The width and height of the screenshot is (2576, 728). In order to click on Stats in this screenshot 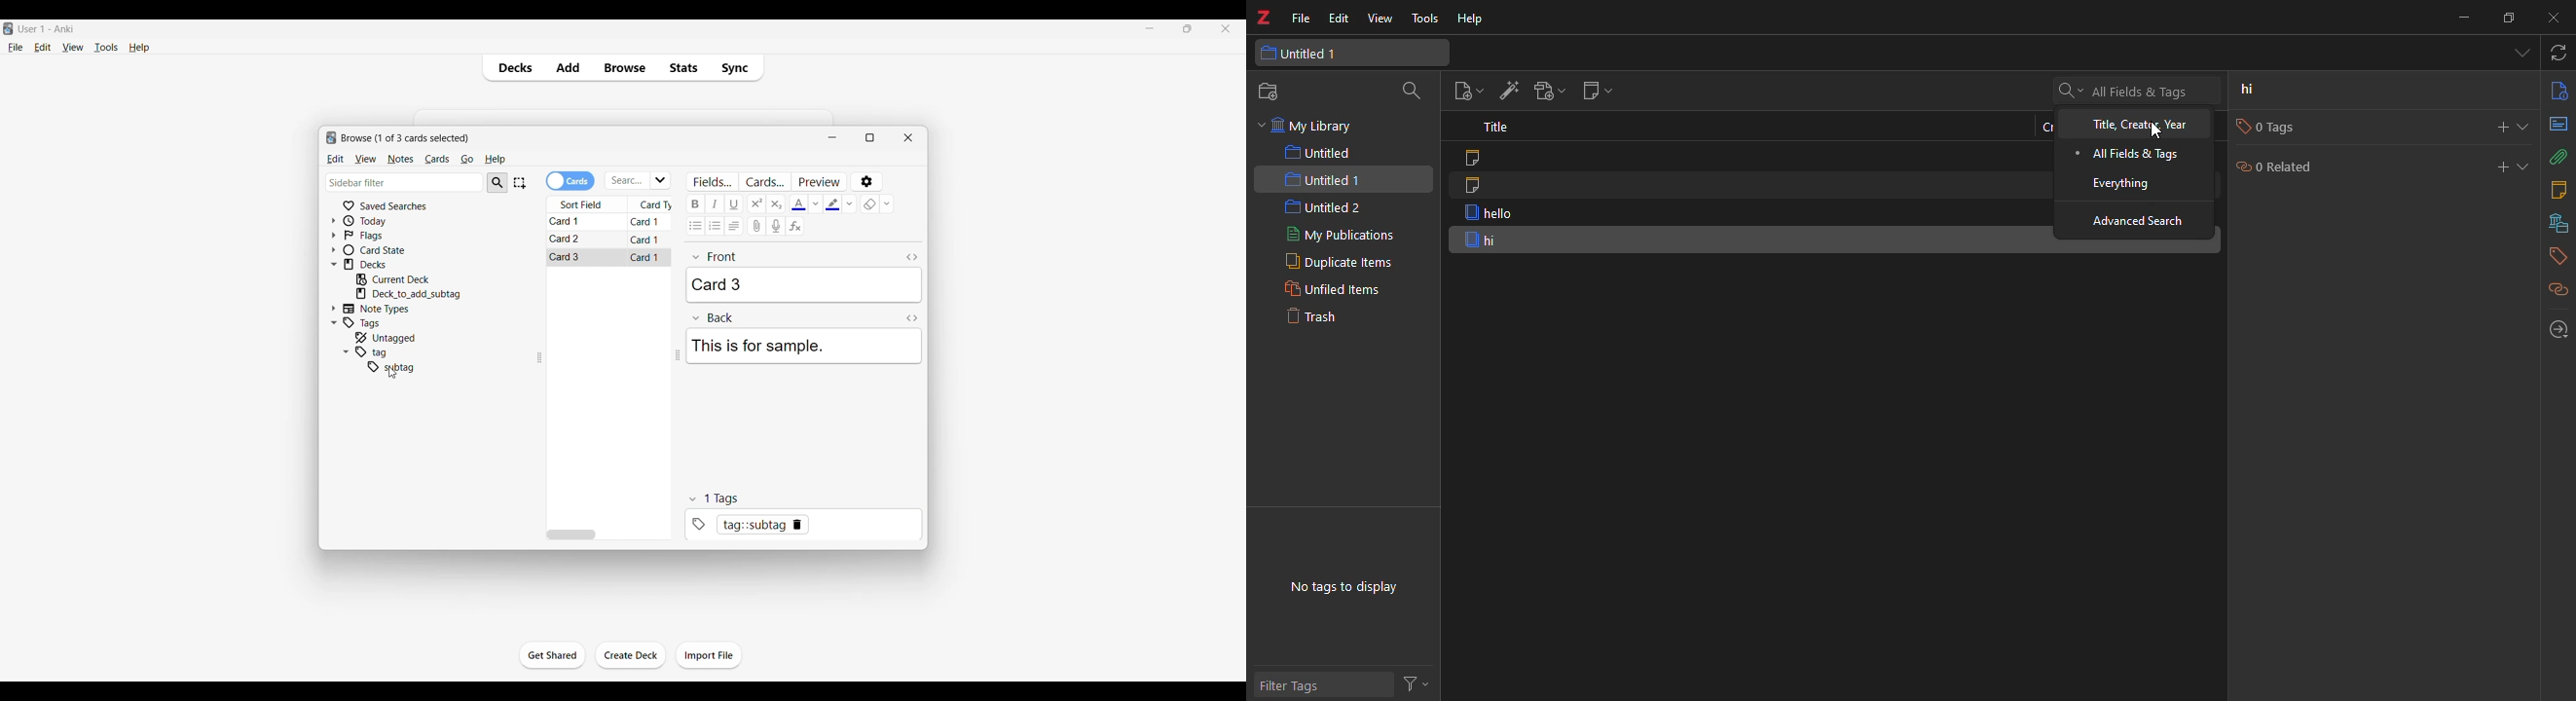, I will do `click(682, 68)`.